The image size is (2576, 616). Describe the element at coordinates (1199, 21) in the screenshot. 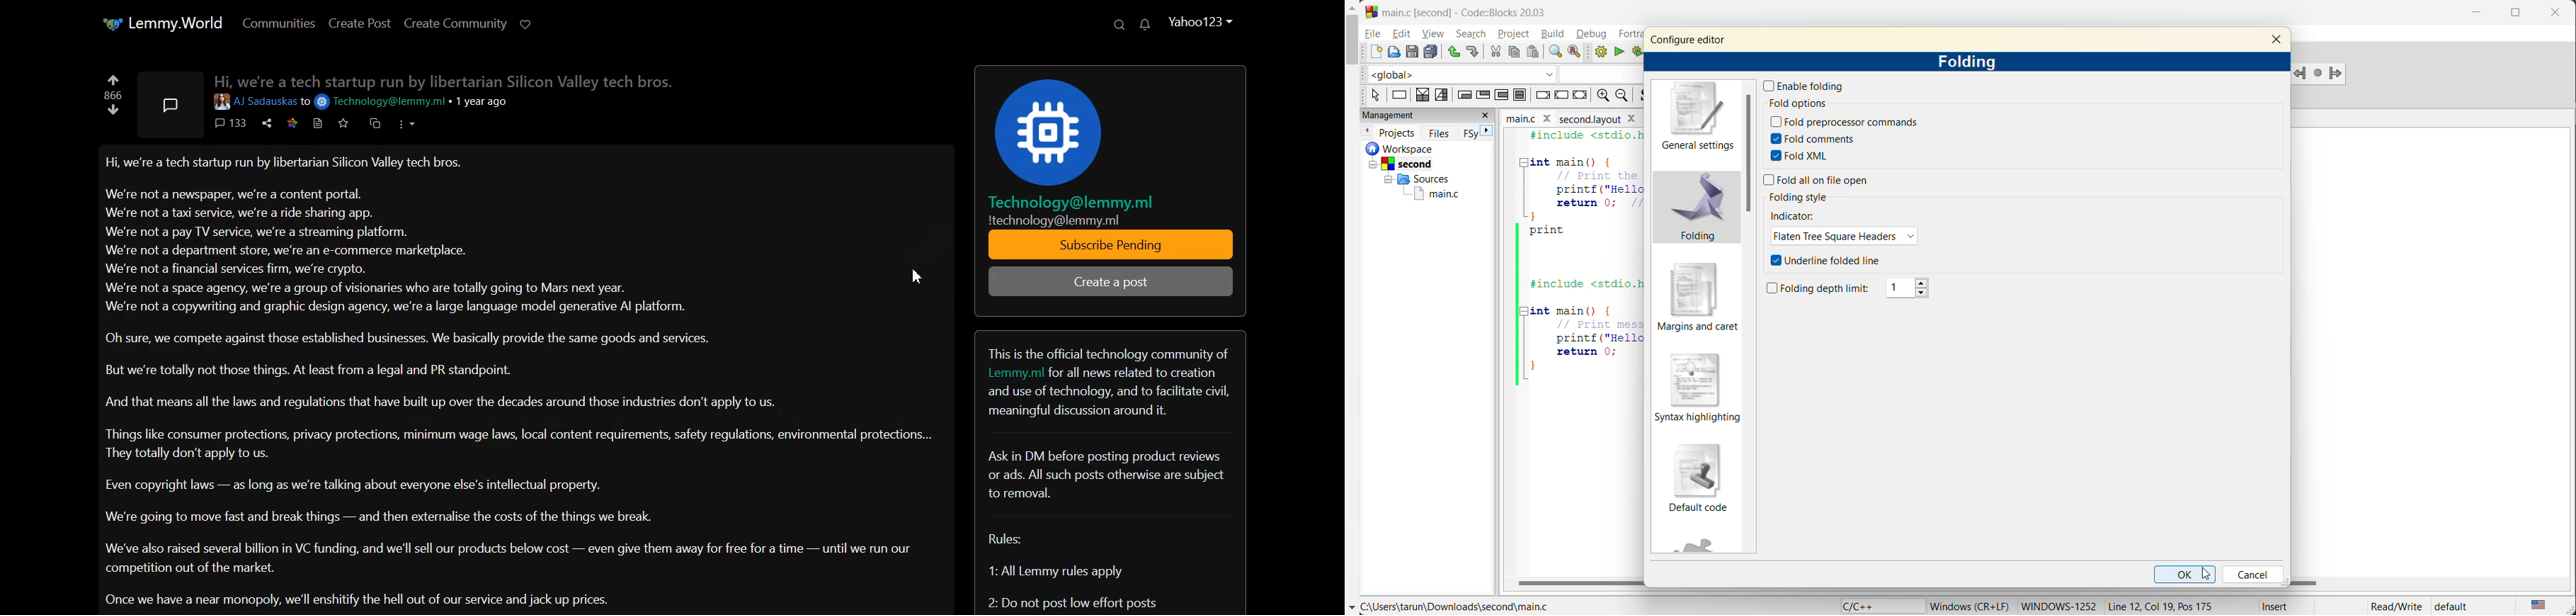

I see `yahoo123` at that location.